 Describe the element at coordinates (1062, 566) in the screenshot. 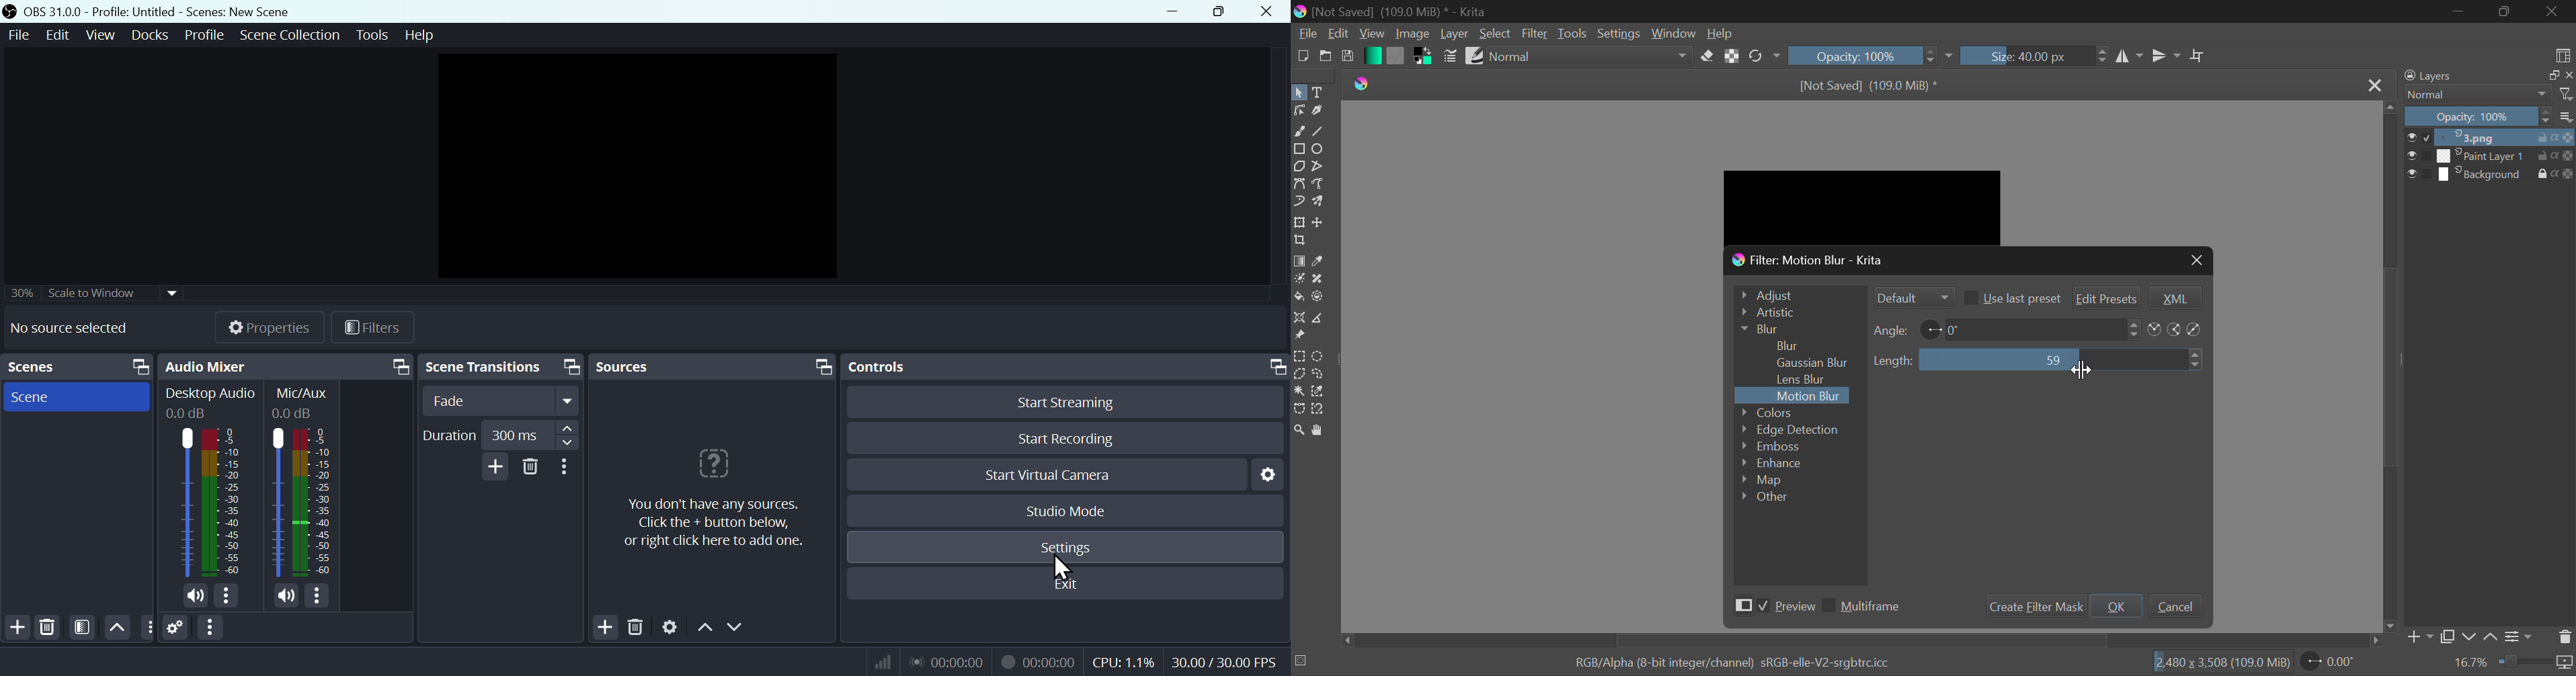

I see `cursor on setting` at that location.